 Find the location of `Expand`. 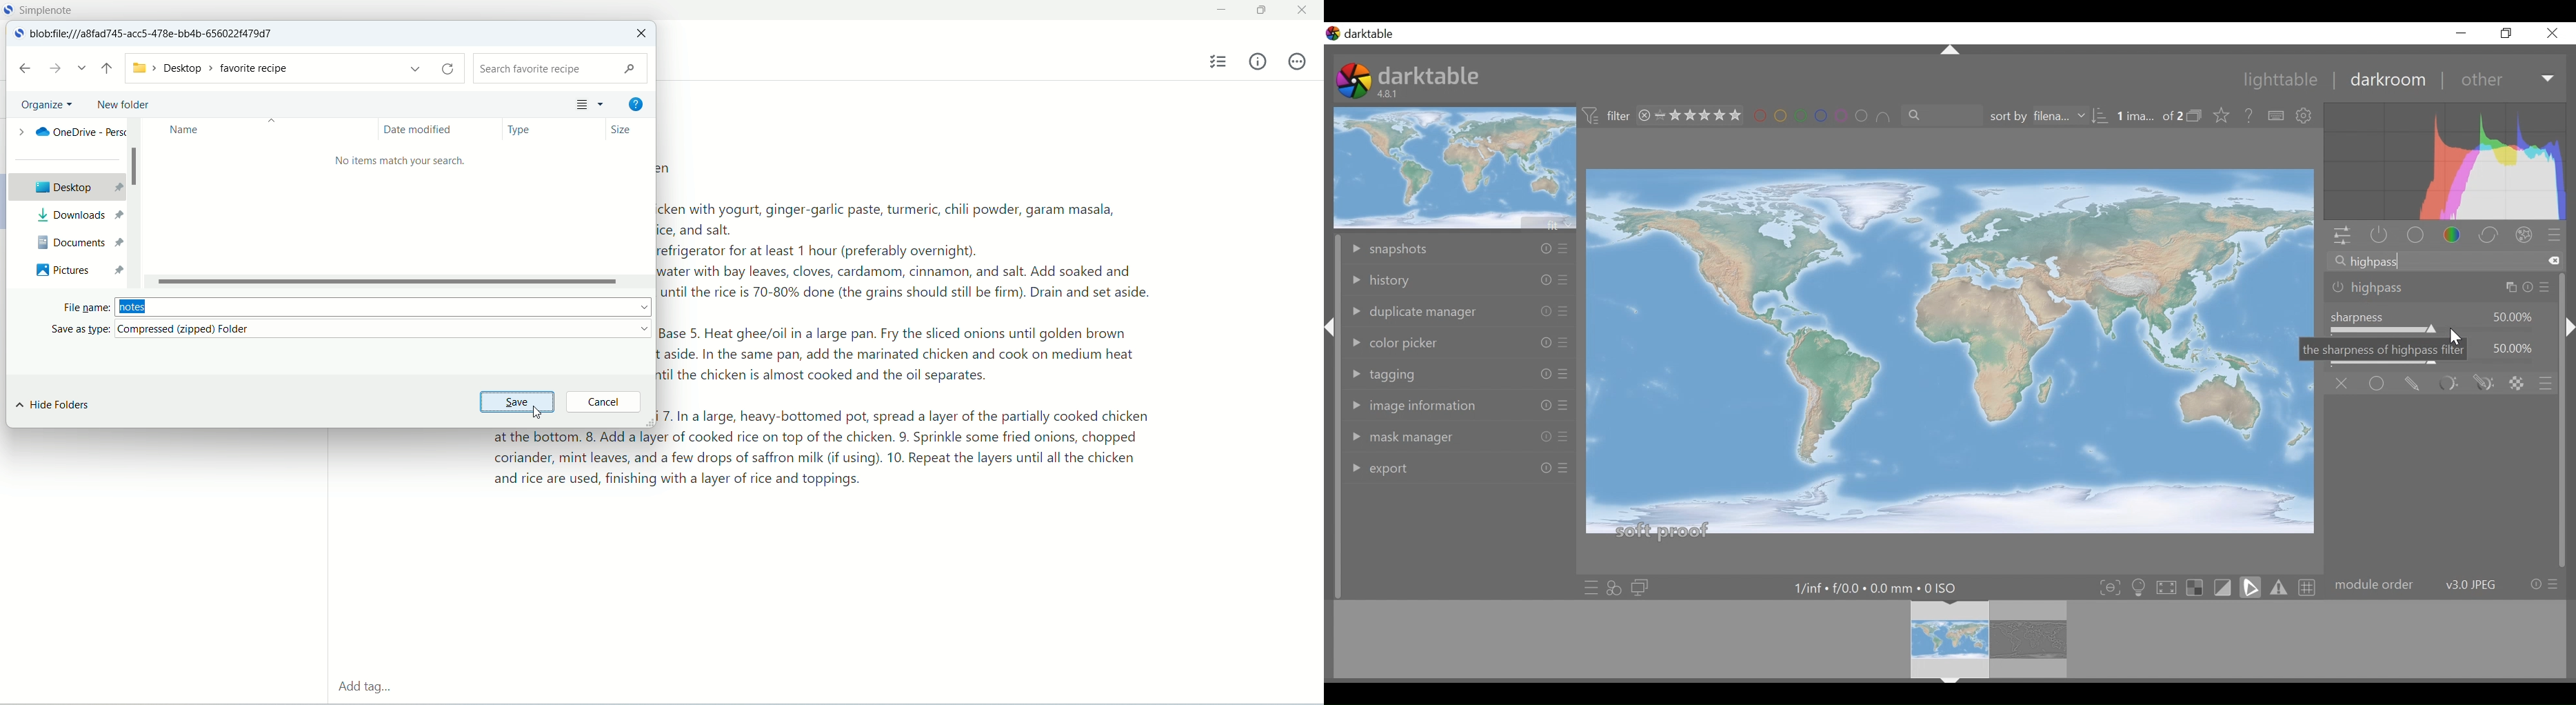

Expand is located at coordinates (2550, 80).